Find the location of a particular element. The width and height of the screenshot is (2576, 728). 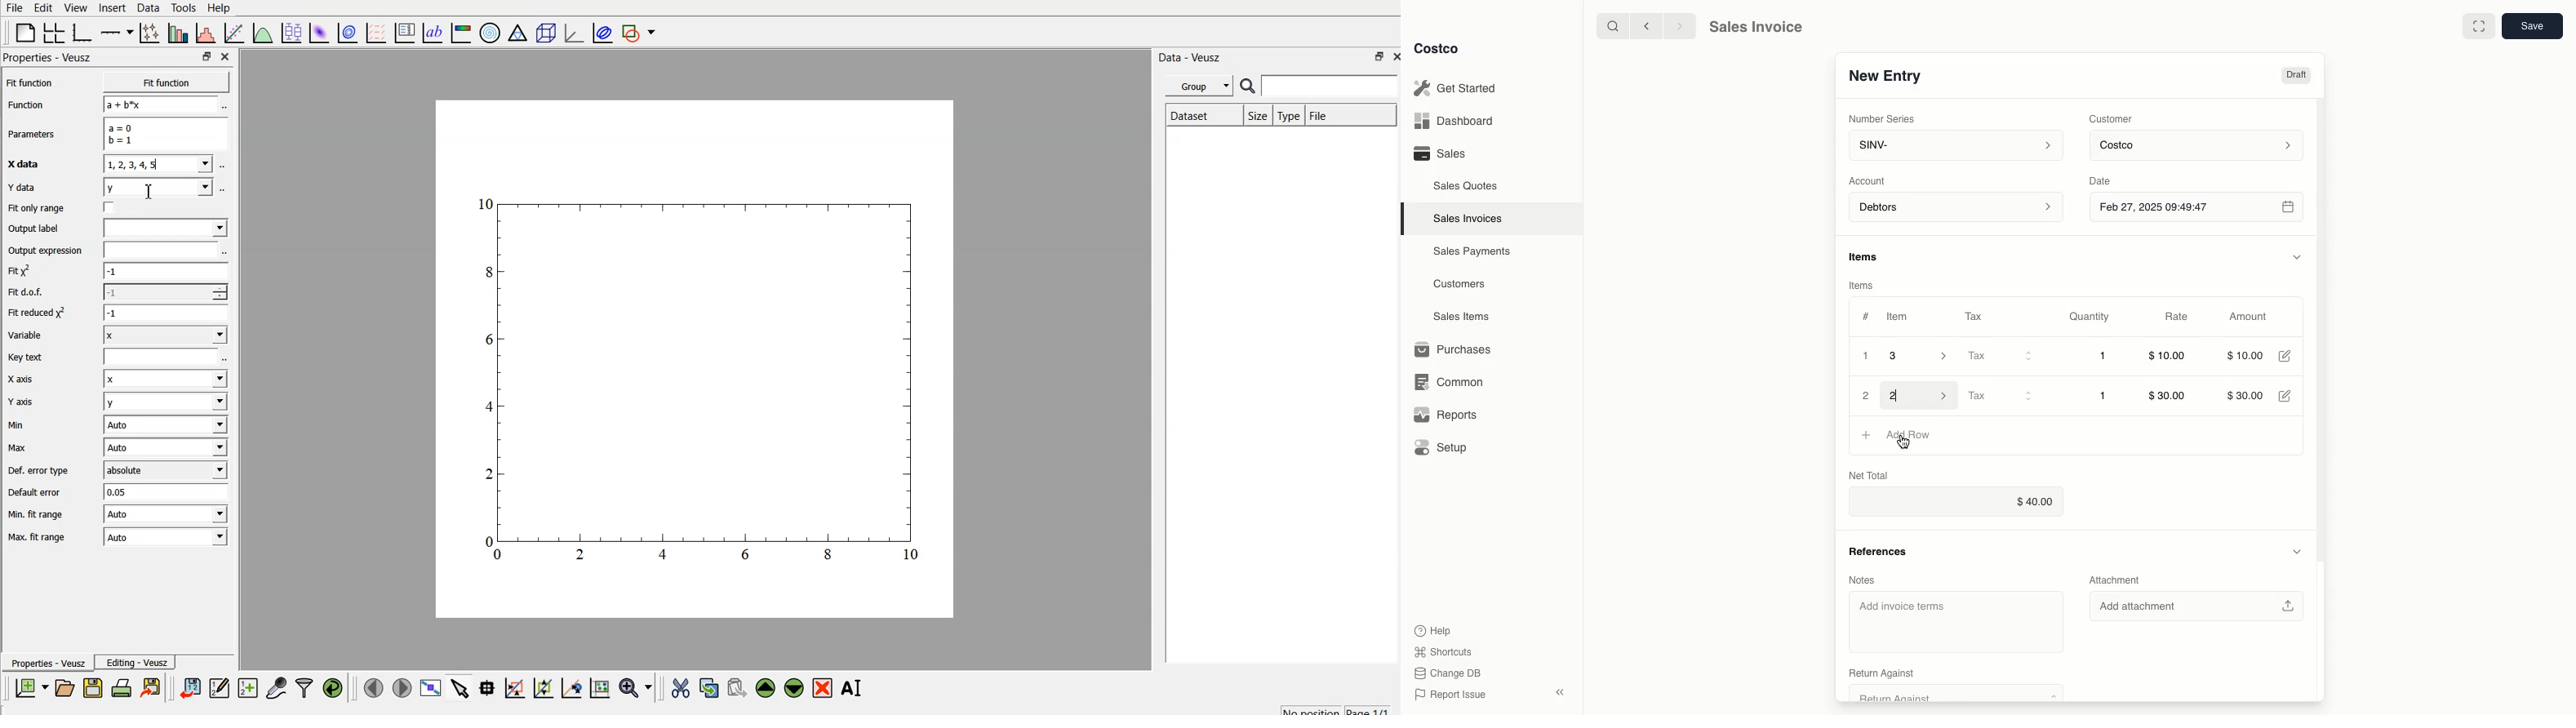

Save is located at coordinates (2531, 27).